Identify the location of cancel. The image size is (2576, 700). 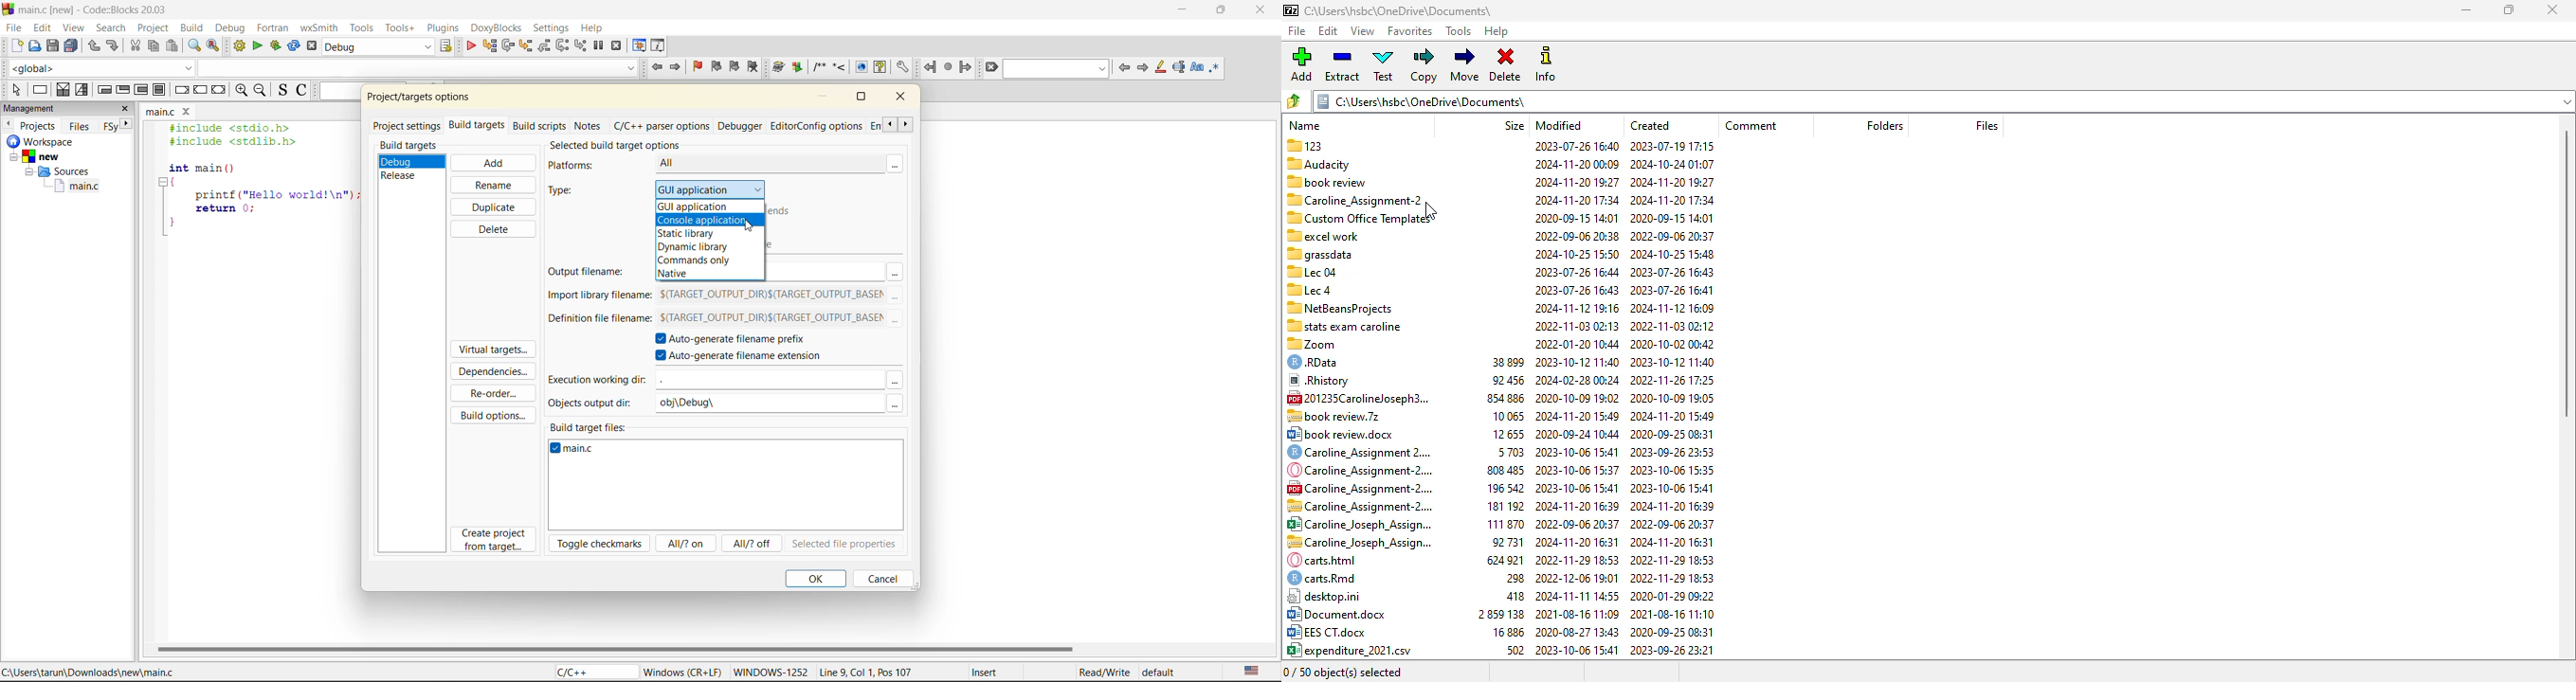
(881, 578).